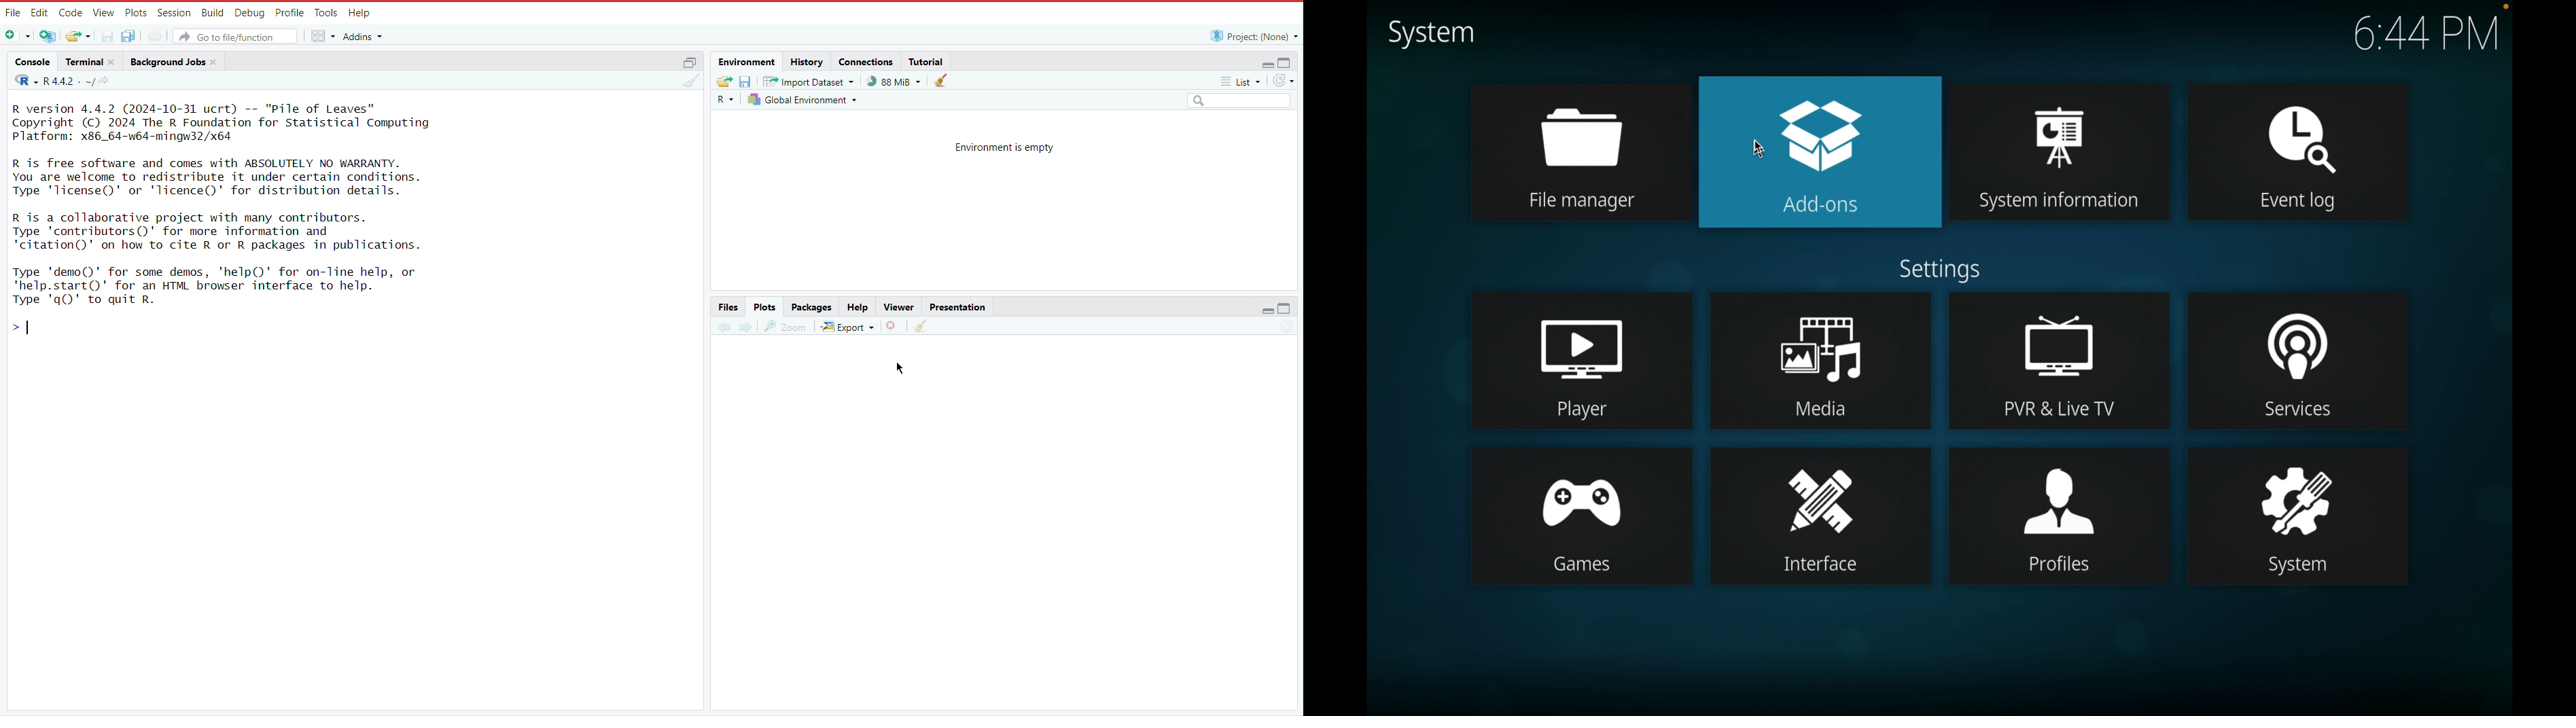  Describe the element at coordinates (1821, 516) in the screenshot. I see `interface` at that location.